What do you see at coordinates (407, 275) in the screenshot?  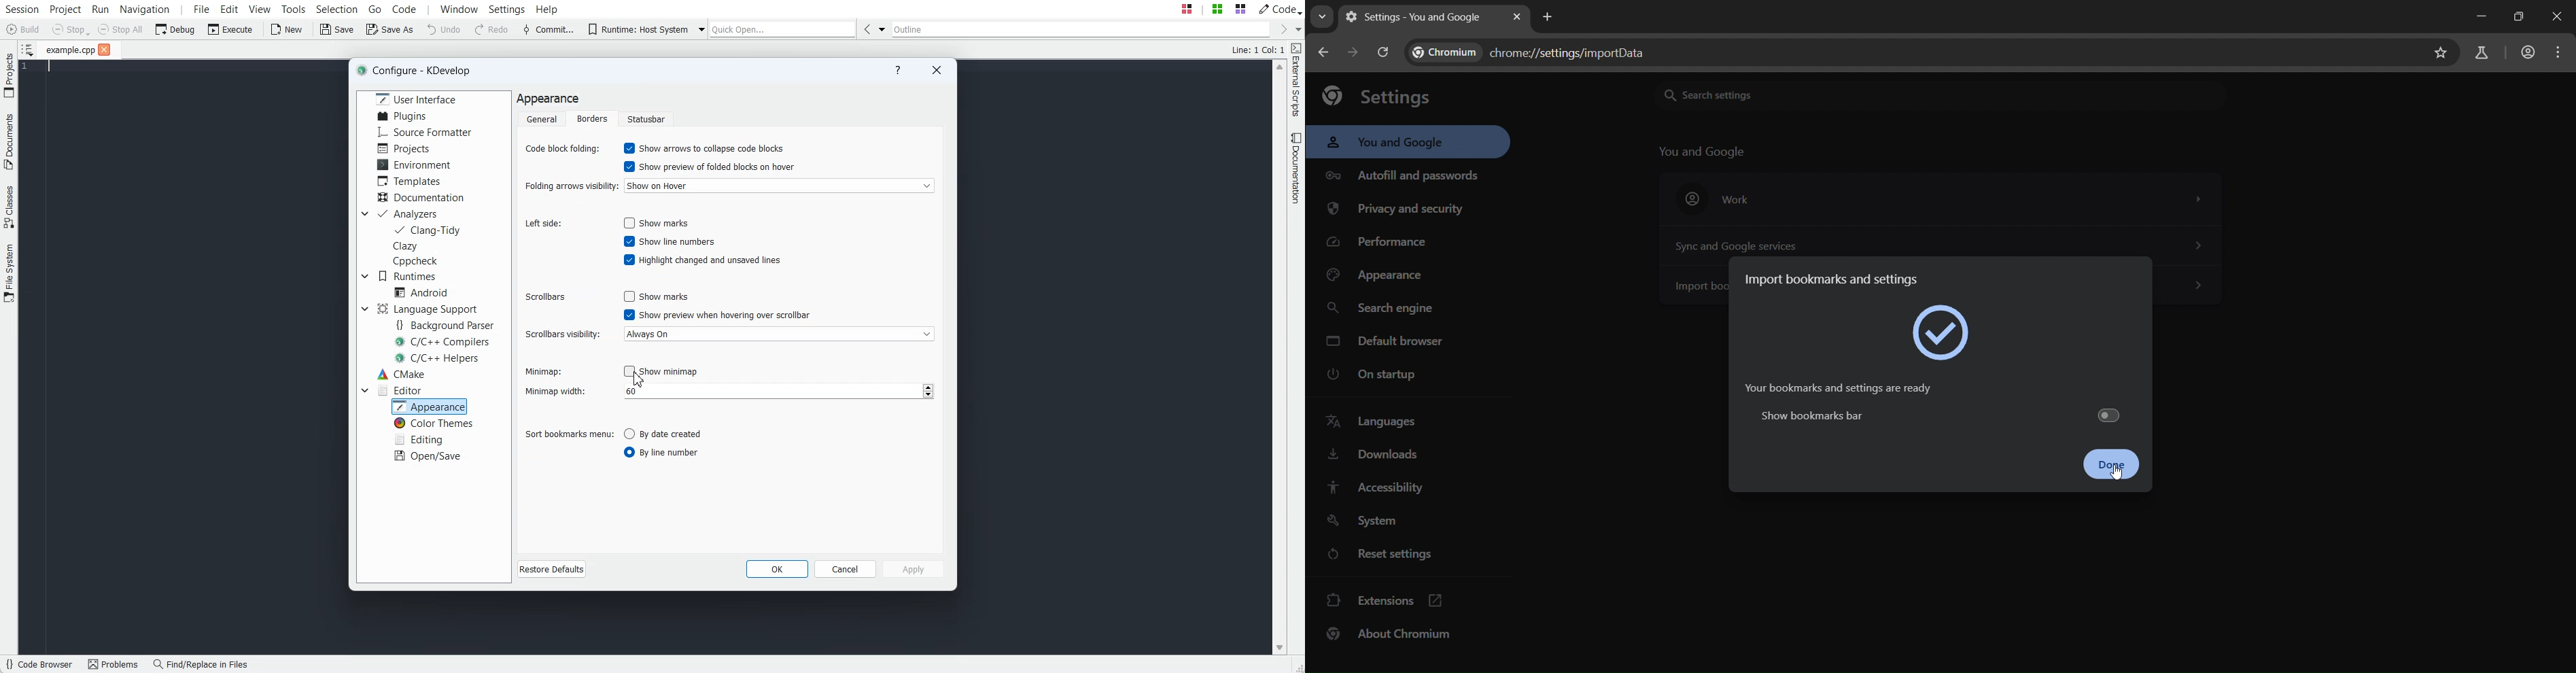 I see `Runtimes` at bounding box center [407, 275].